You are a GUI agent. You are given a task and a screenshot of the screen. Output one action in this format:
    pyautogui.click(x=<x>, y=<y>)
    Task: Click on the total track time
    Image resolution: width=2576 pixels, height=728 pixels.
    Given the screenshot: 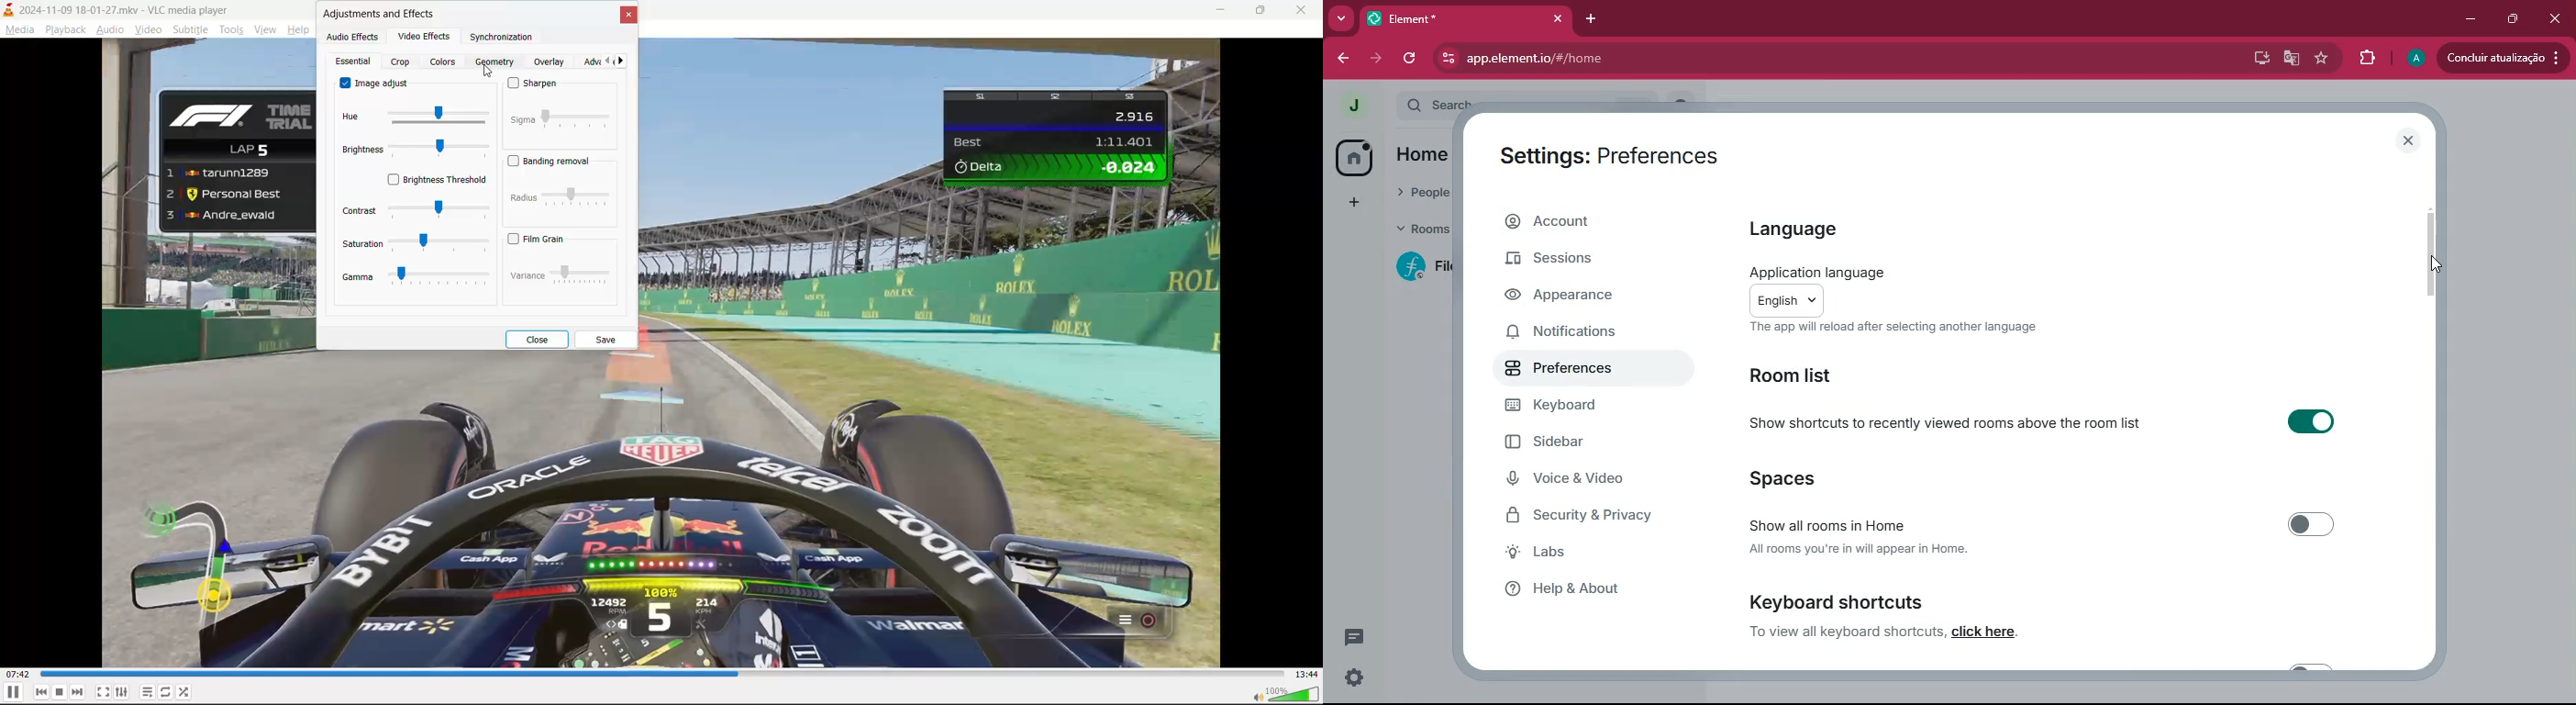 What is the action you would take?
    pyautogui.click(x=1307, y=675)
    